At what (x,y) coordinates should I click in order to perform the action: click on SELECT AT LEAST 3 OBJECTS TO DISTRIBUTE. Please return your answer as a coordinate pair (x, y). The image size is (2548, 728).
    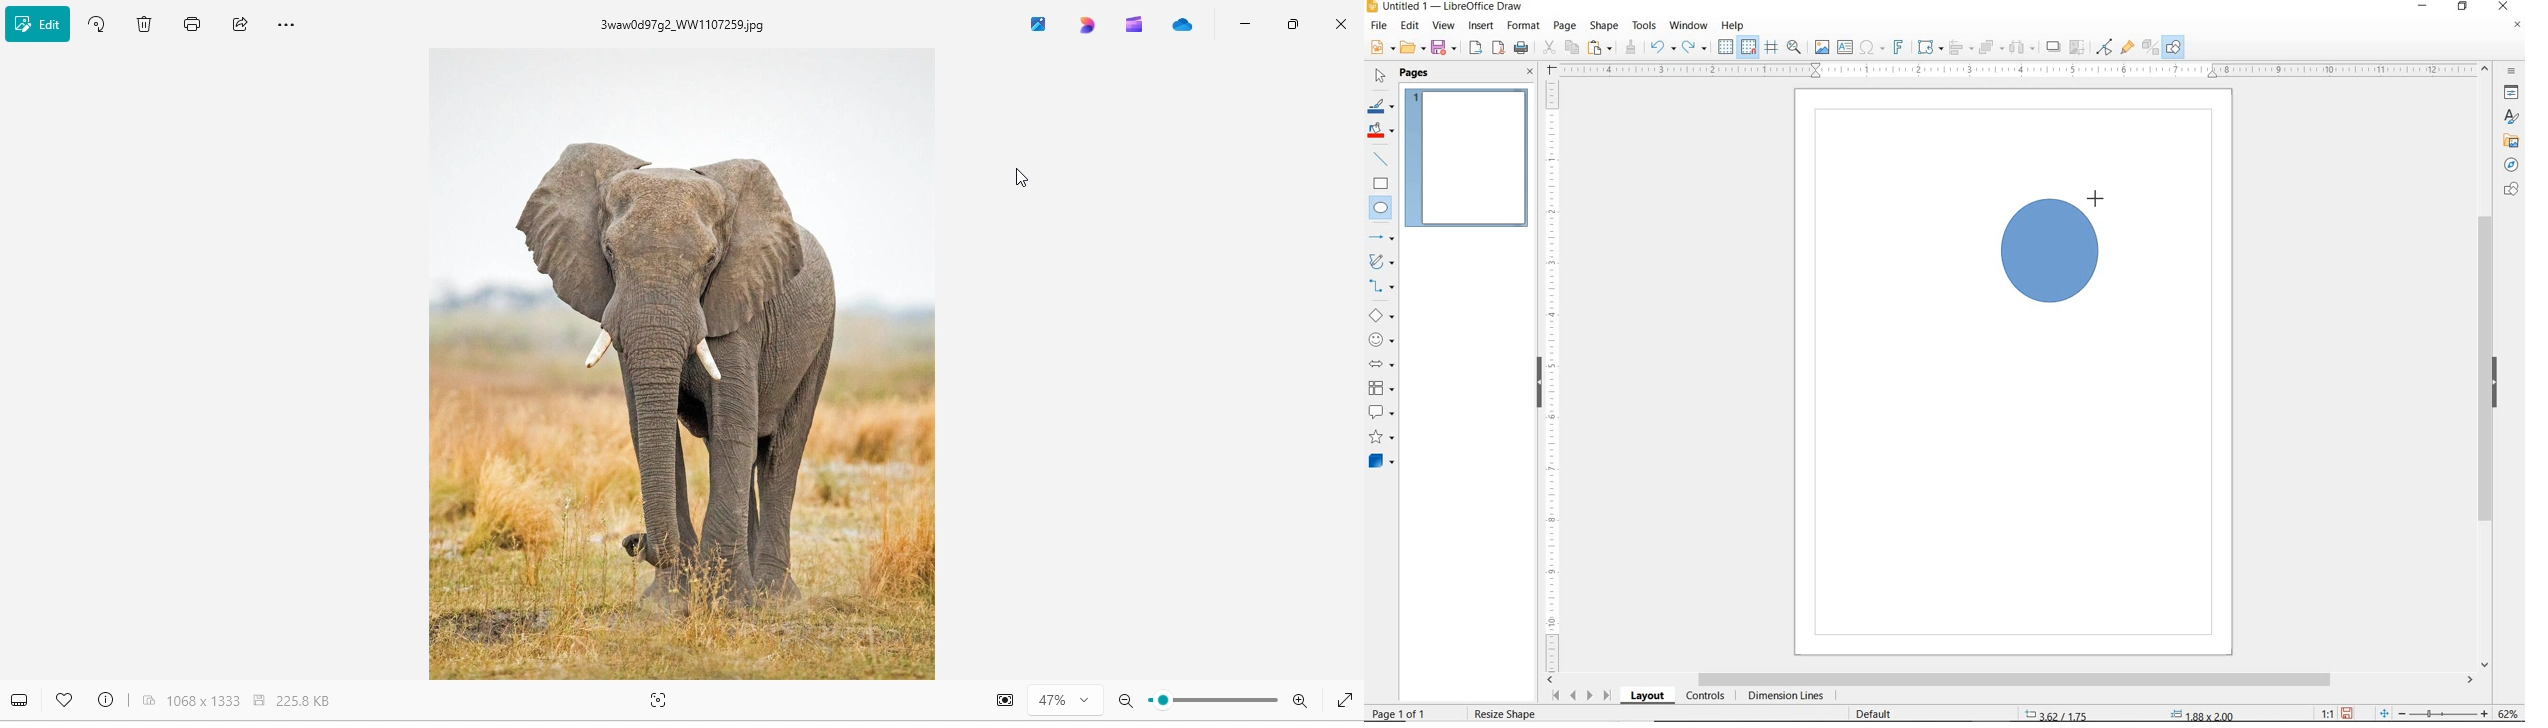
    Looking at the image, I should click on (2023, 46).